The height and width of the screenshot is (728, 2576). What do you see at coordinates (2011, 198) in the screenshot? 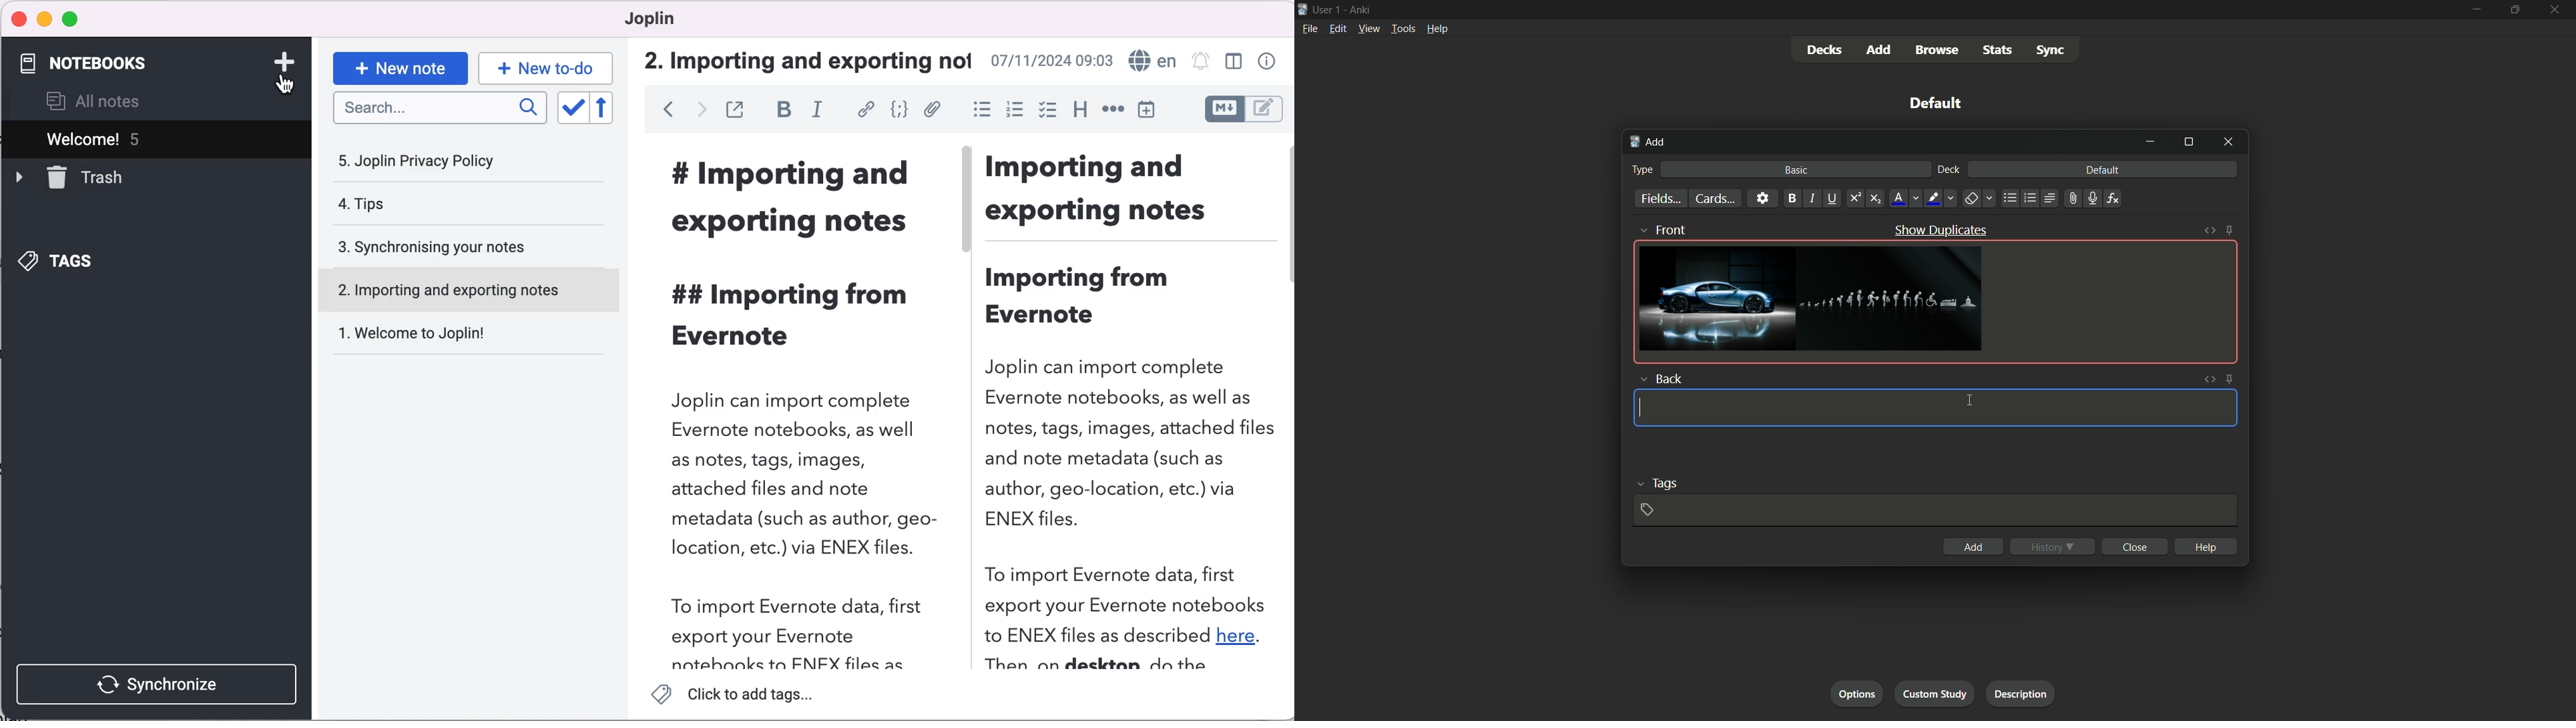
I see `unordered list` at bounding box center [2011, 198].